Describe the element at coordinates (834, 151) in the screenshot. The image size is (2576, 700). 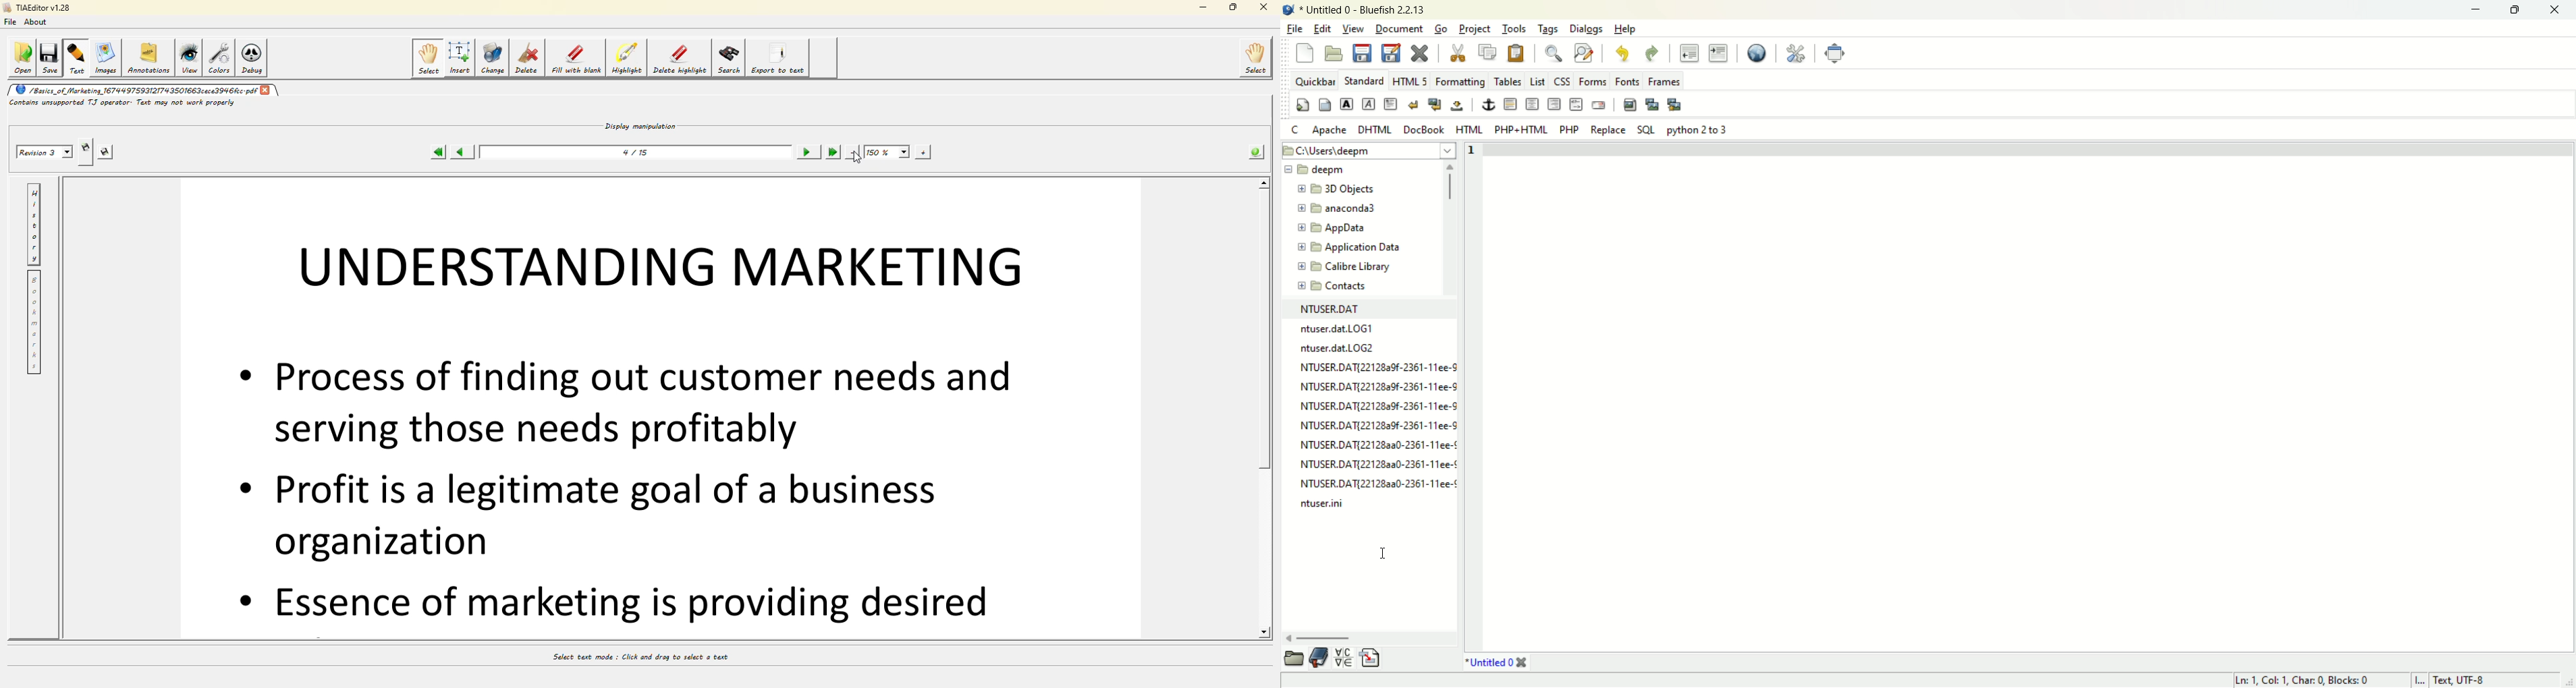
I see `last page` at that location.